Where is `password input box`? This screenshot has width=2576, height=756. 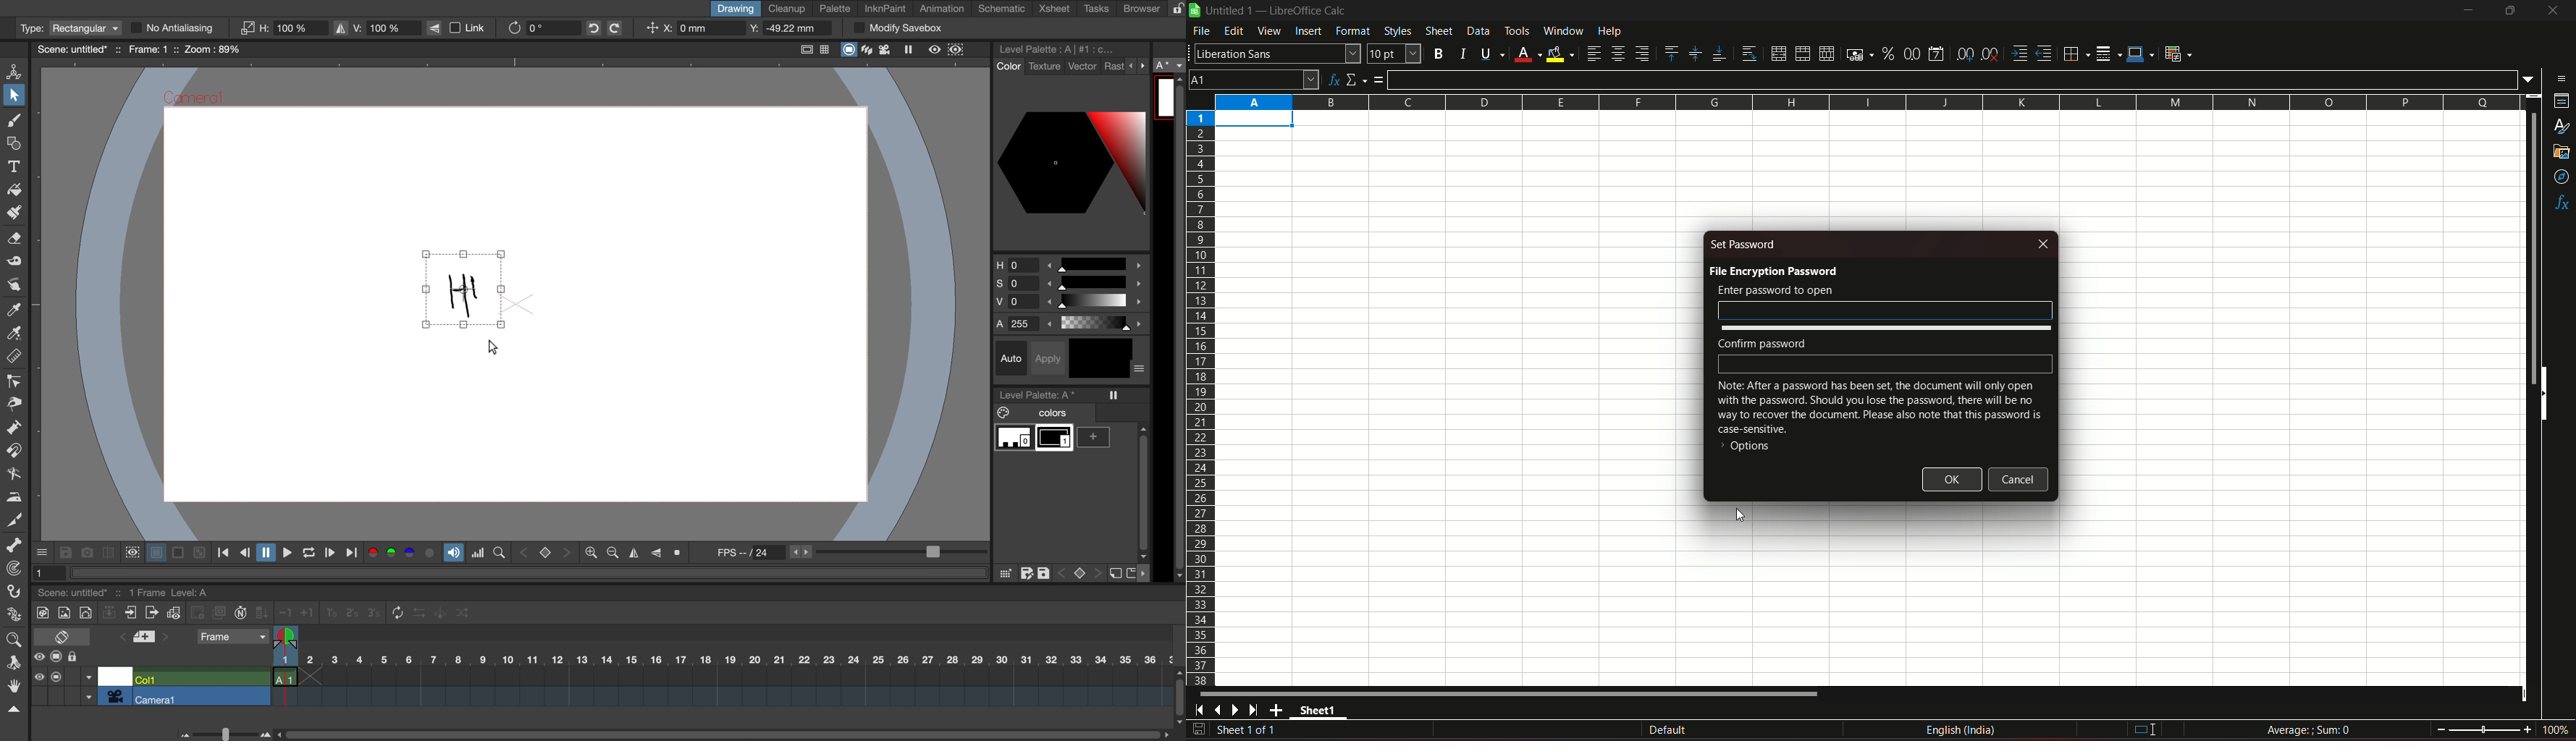 password input box is located at coordinates (1887, 363).